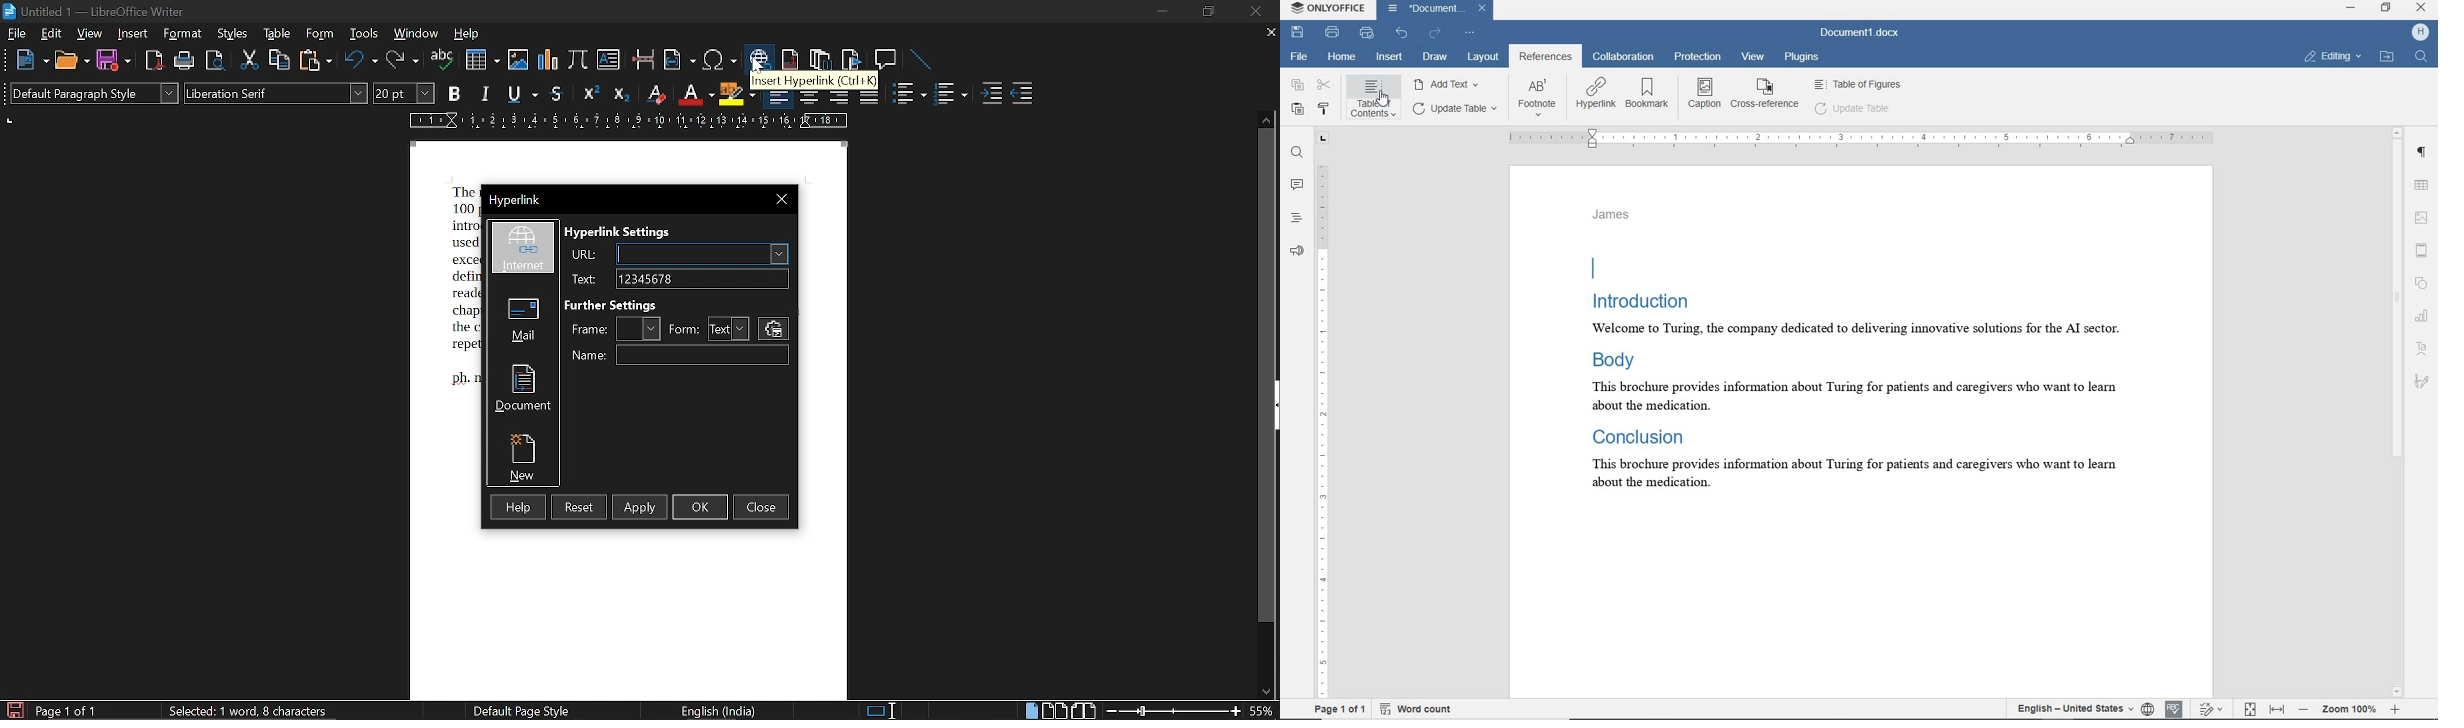  Describe the element at coordinates (1024, 96) in the screenshot. I see `decrease indent` at that location.